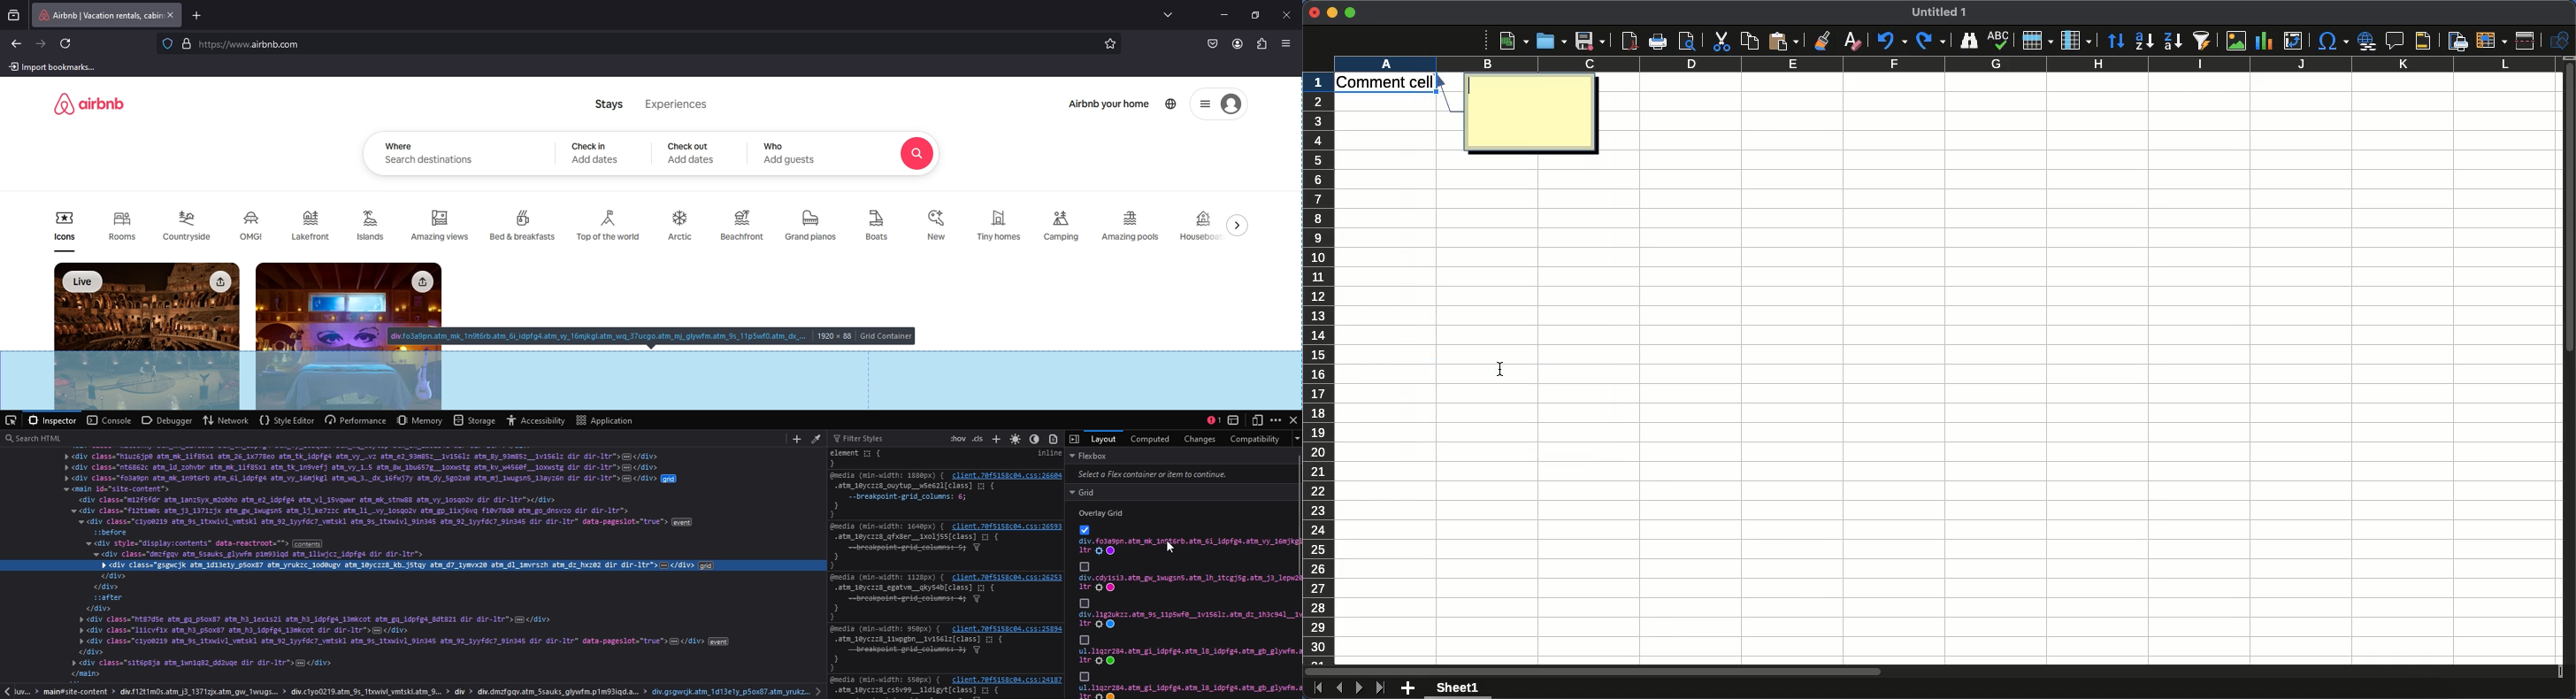 The height and width of the screenshot is (700, 2576). Describe the element at coordinates (1342, 689) in the screenshot. I see `Previous sheet` at that location.